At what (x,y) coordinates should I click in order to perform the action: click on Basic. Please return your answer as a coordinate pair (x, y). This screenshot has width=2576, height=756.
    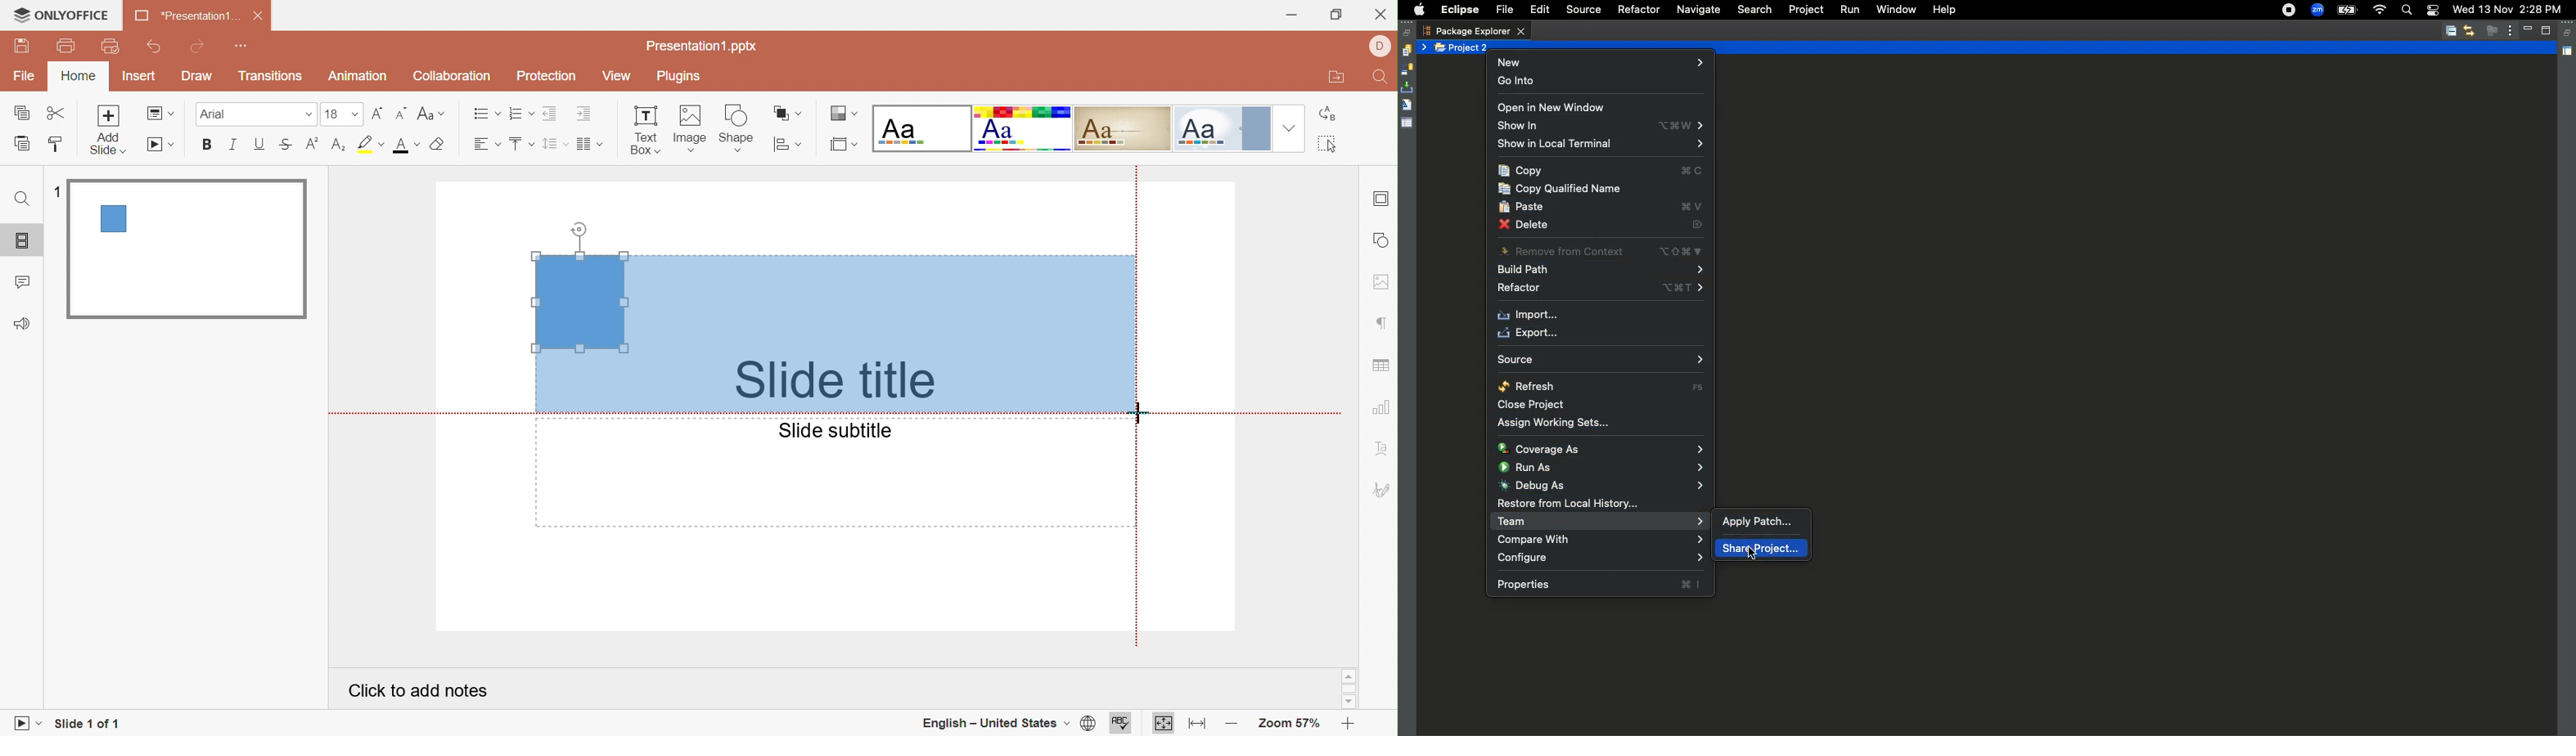
    Looking at the image, I should click on (1024, 129).